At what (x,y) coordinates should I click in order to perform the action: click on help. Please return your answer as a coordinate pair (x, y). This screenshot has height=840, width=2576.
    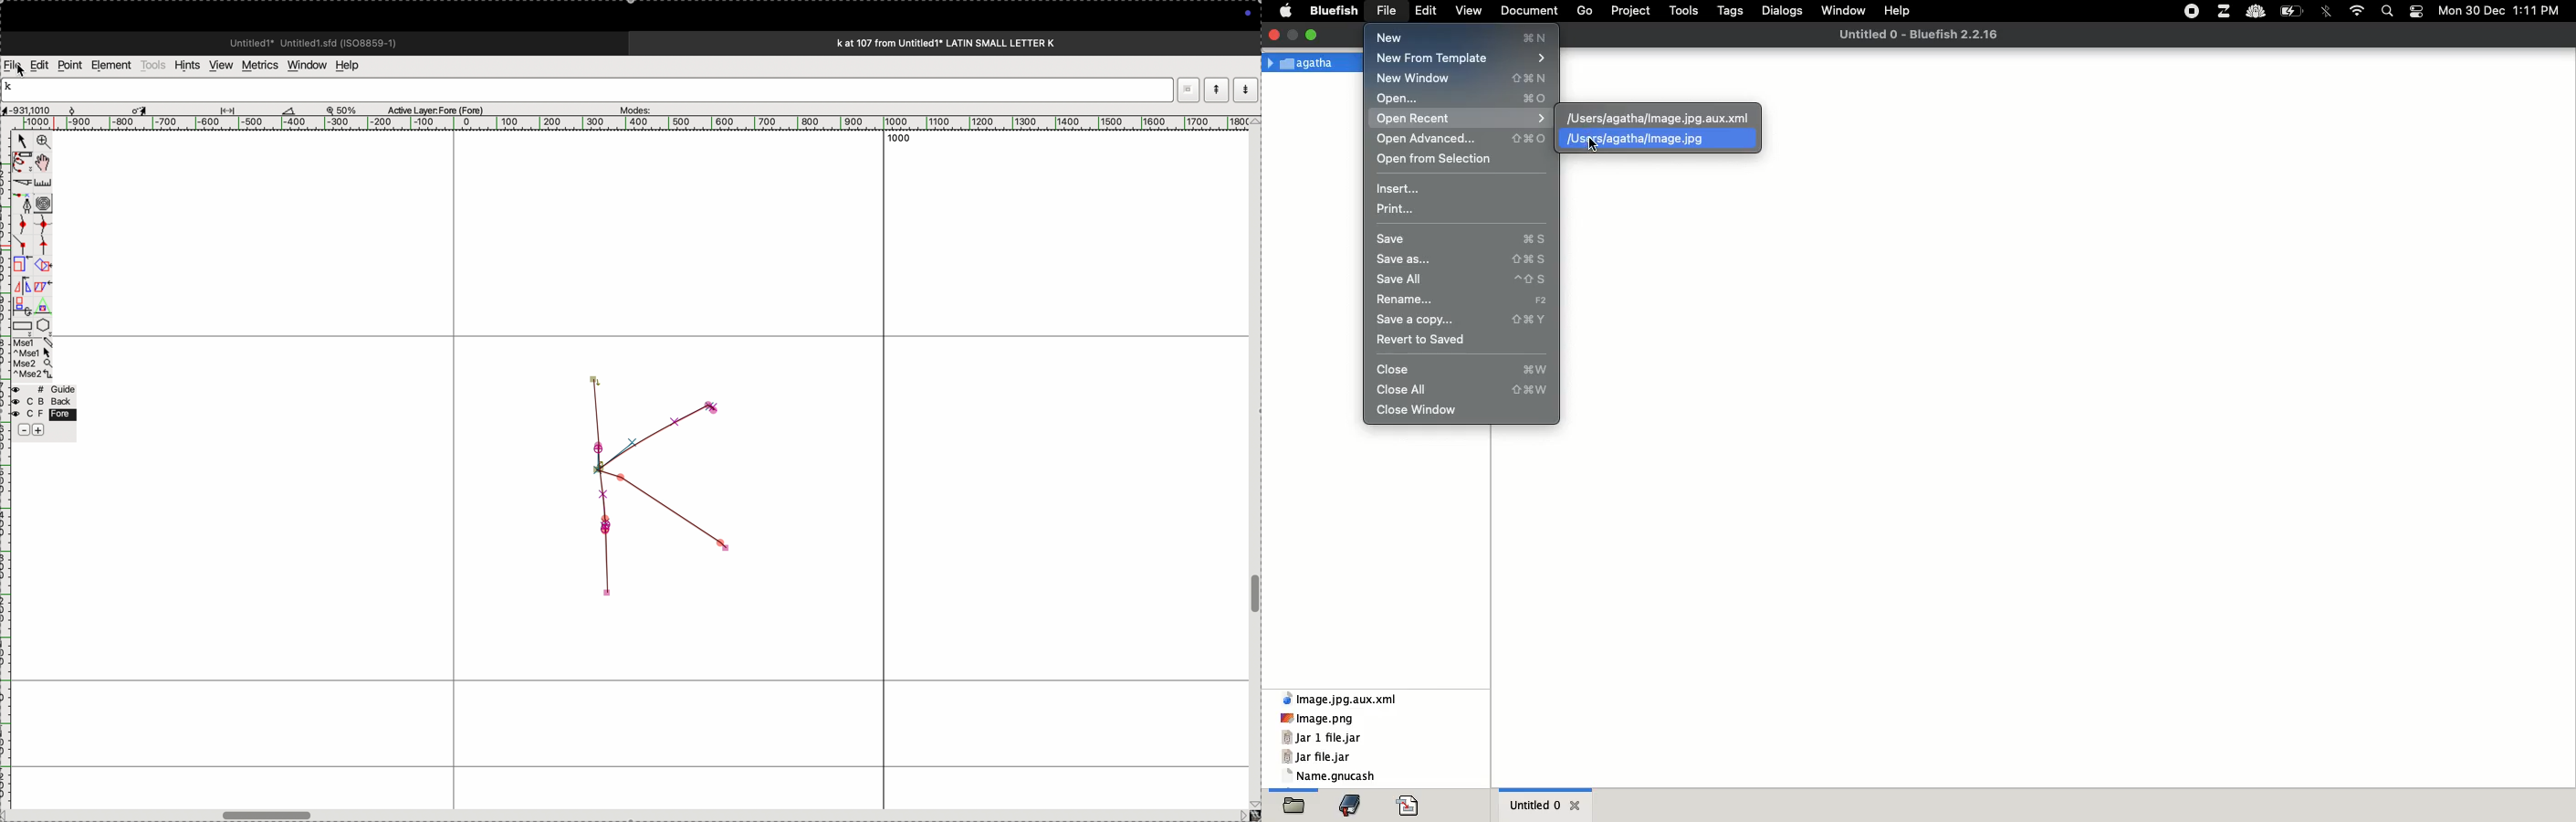
    Looking at the image, I should click on (1900, 11).